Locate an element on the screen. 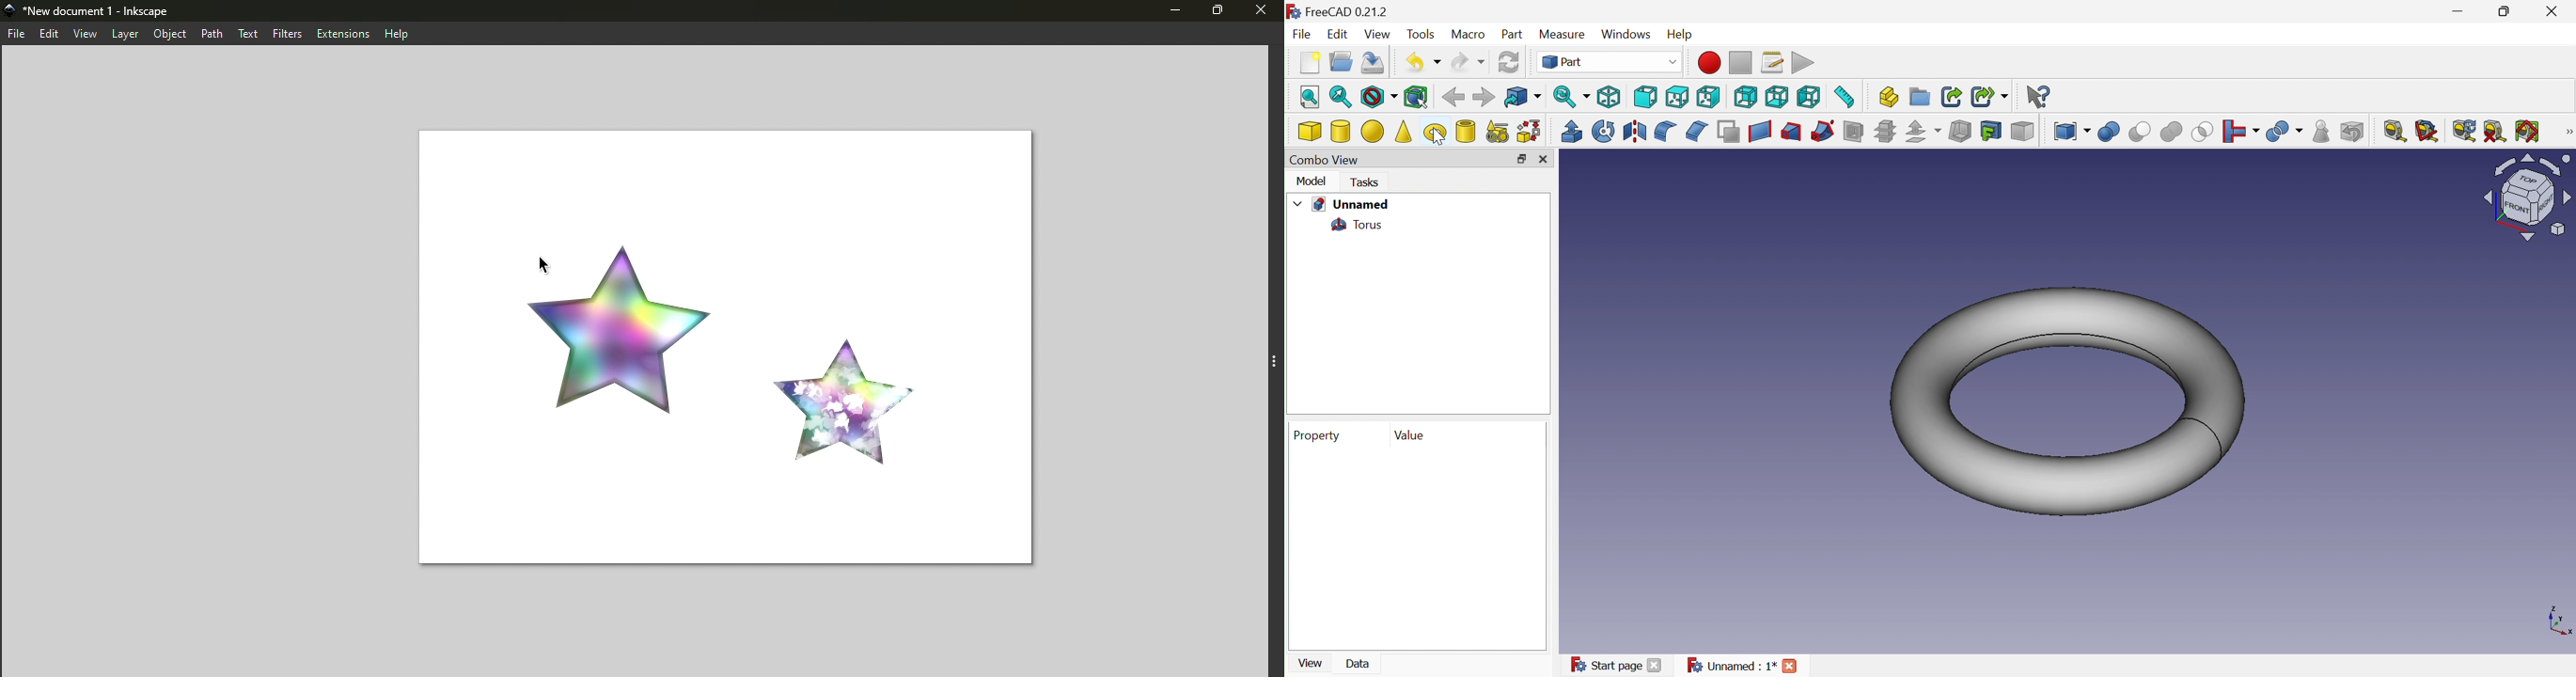  Fit all is located at coordinates (1310, 97).